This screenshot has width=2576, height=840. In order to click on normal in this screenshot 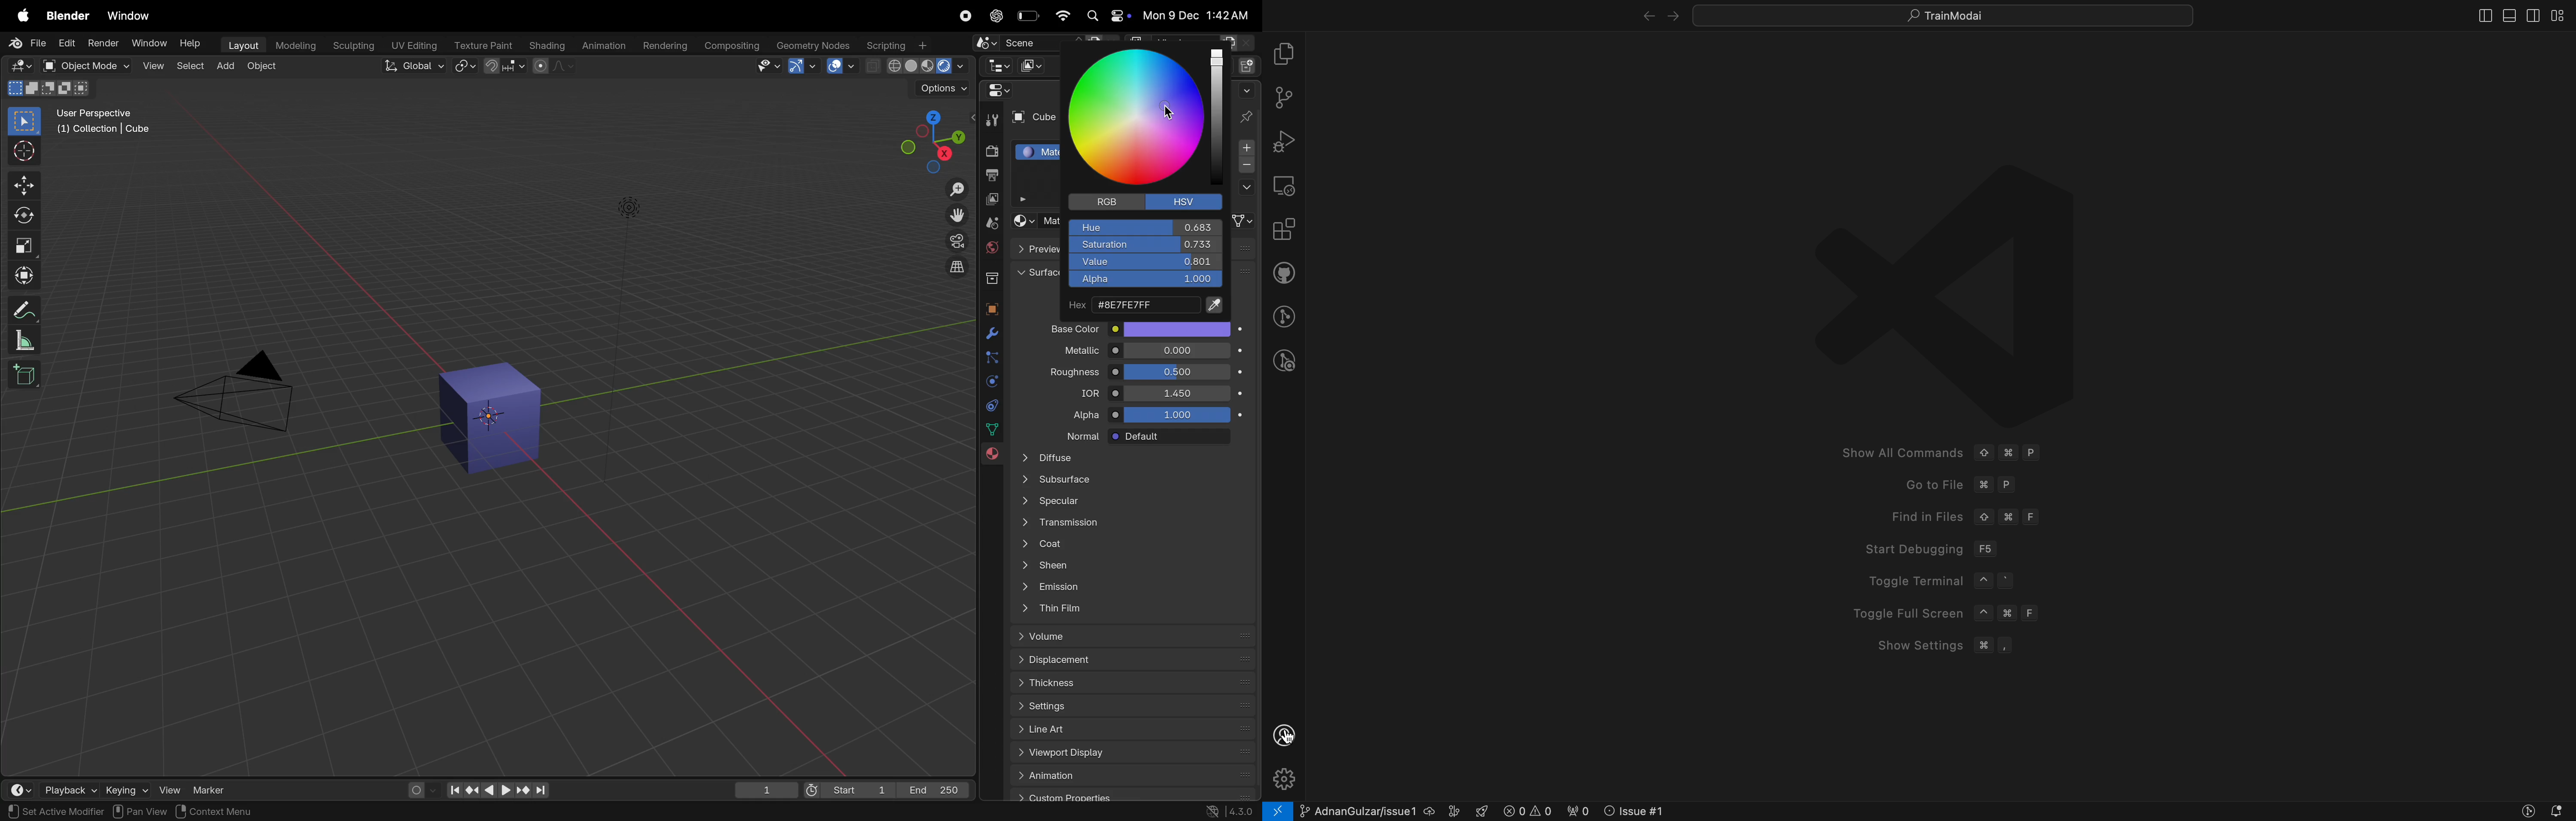, I will do `click(1073, 435)`.